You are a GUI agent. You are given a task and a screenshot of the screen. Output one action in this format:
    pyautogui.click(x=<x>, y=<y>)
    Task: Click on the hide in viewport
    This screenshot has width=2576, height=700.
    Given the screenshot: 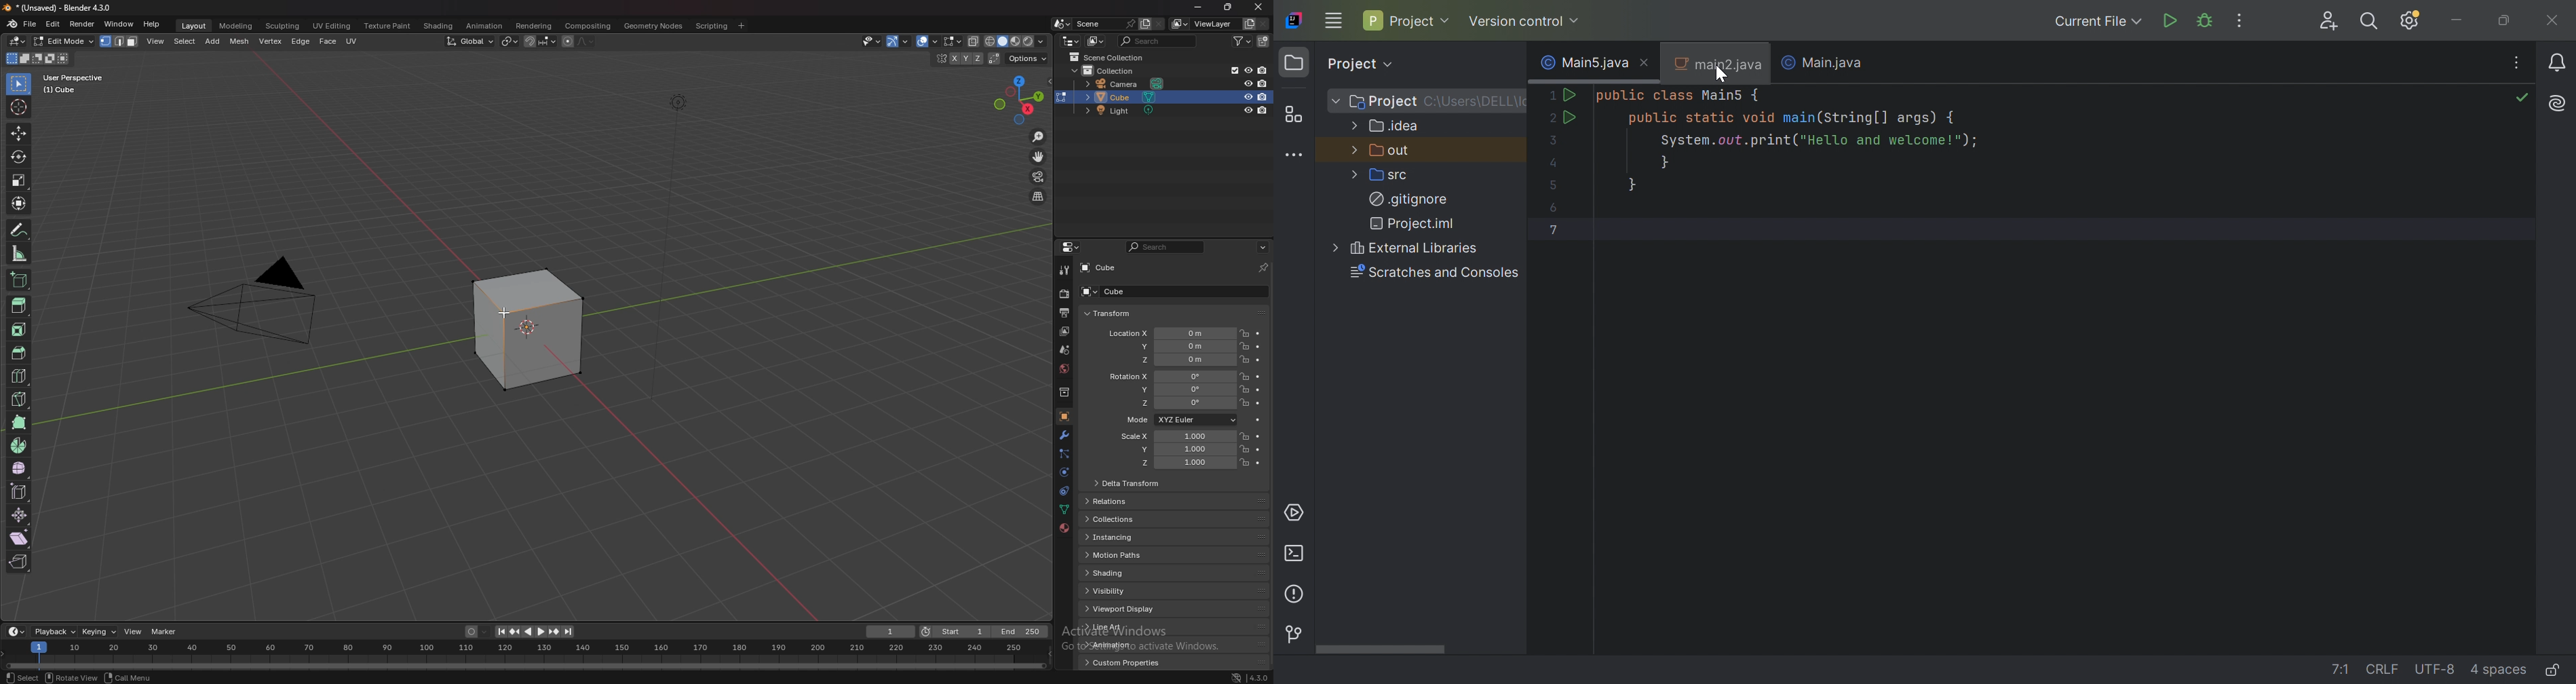 What is the action you would take?
    pyautogui.click(x=1248, y=97)
    